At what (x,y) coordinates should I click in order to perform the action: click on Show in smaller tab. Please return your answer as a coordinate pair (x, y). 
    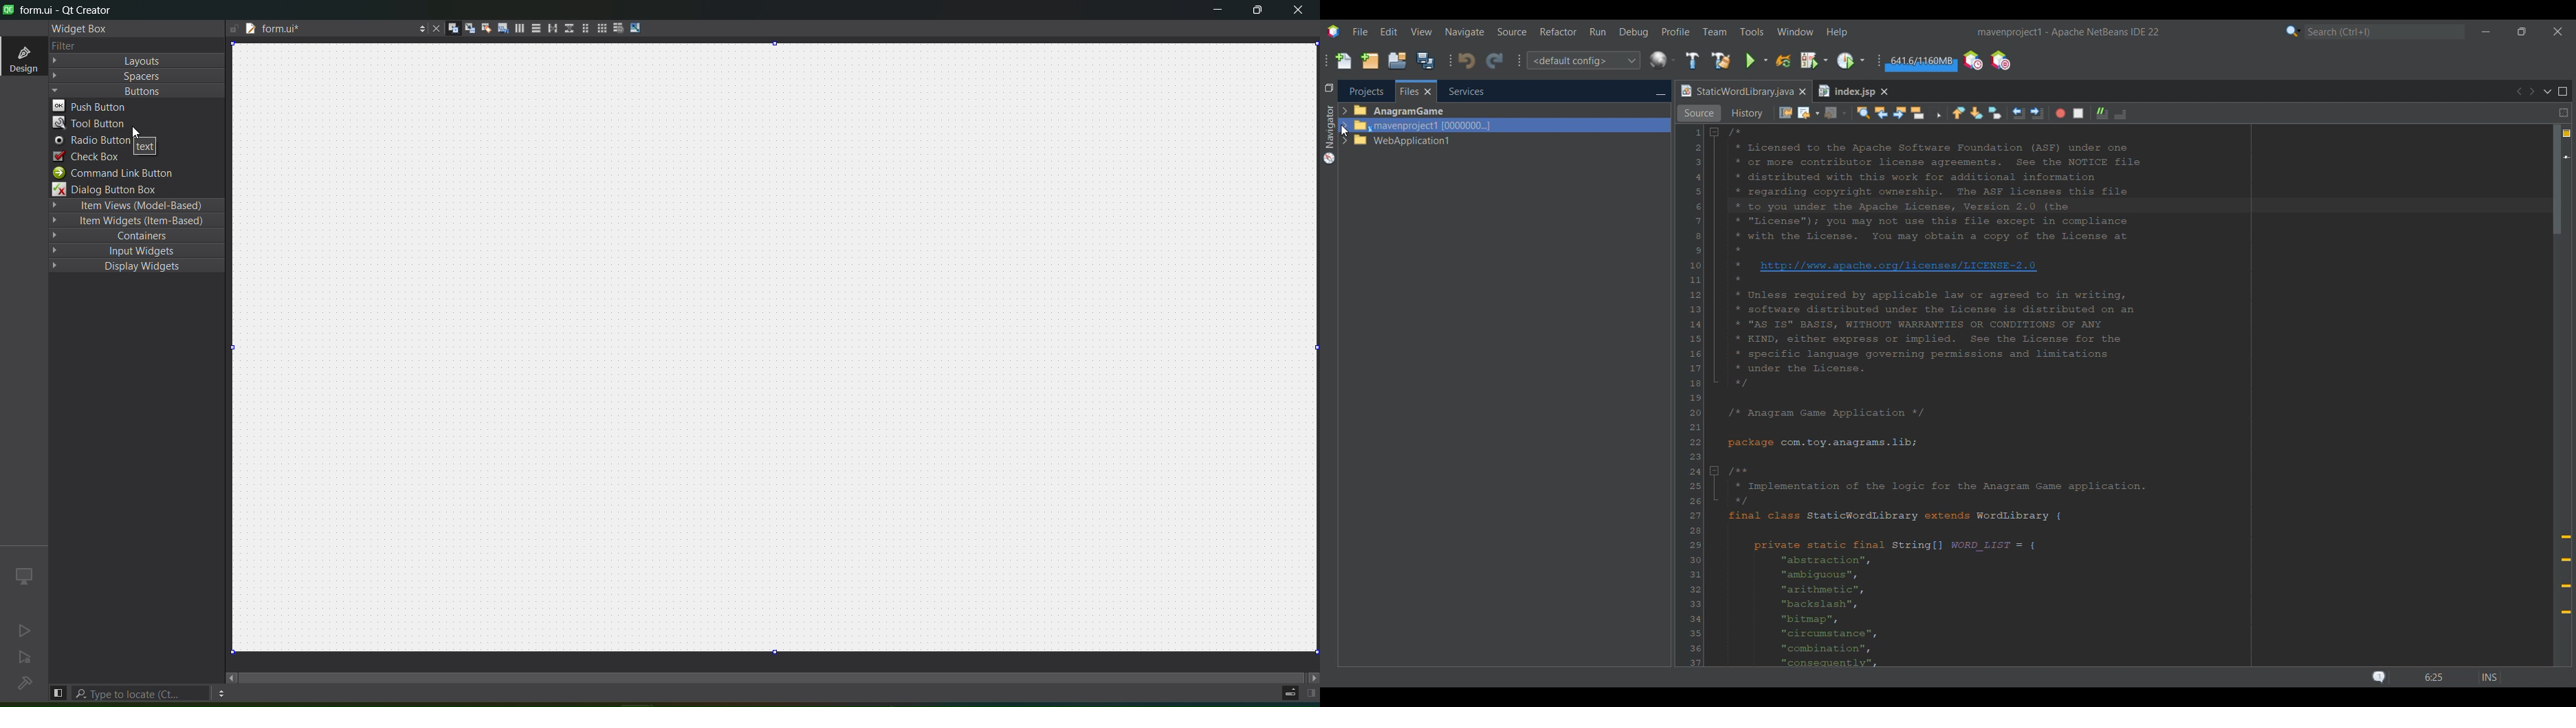
    Looking at the image, I should click on (2522, 31).